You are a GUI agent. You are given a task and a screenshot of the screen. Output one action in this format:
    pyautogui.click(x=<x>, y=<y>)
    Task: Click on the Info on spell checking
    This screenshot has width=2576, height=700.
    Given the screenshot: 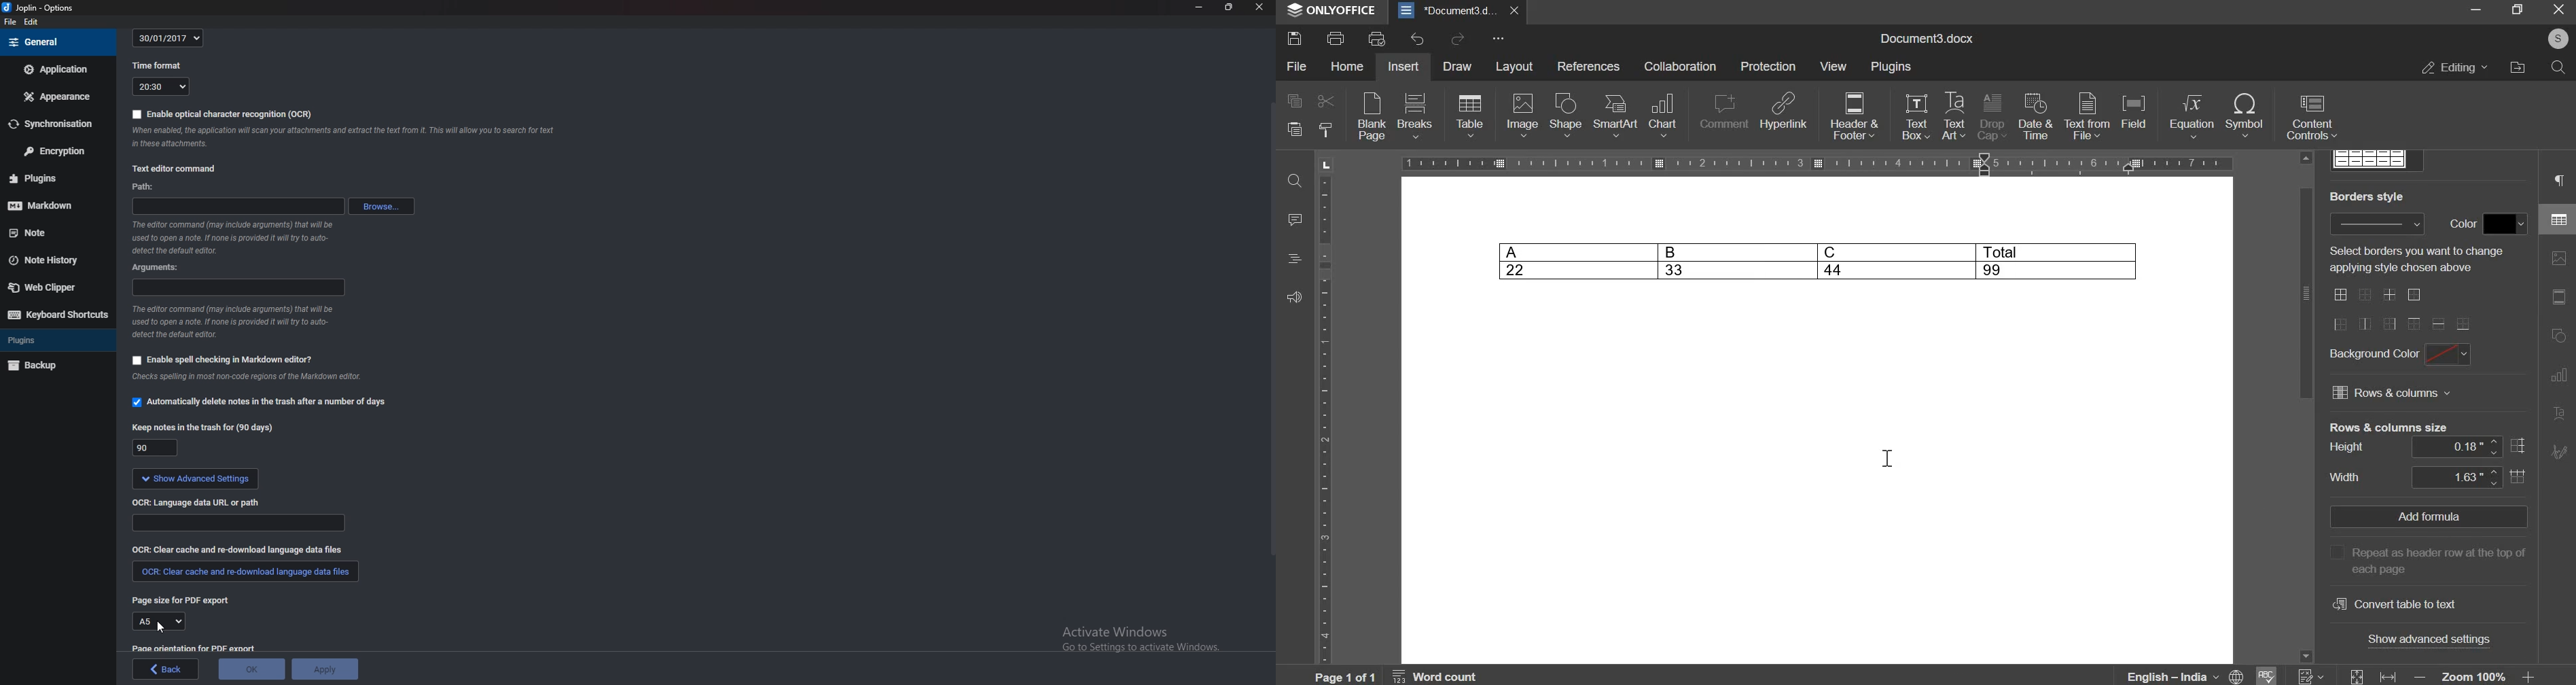 What is the action you would take?
    pyautogui.click(x=253, y=379)
    